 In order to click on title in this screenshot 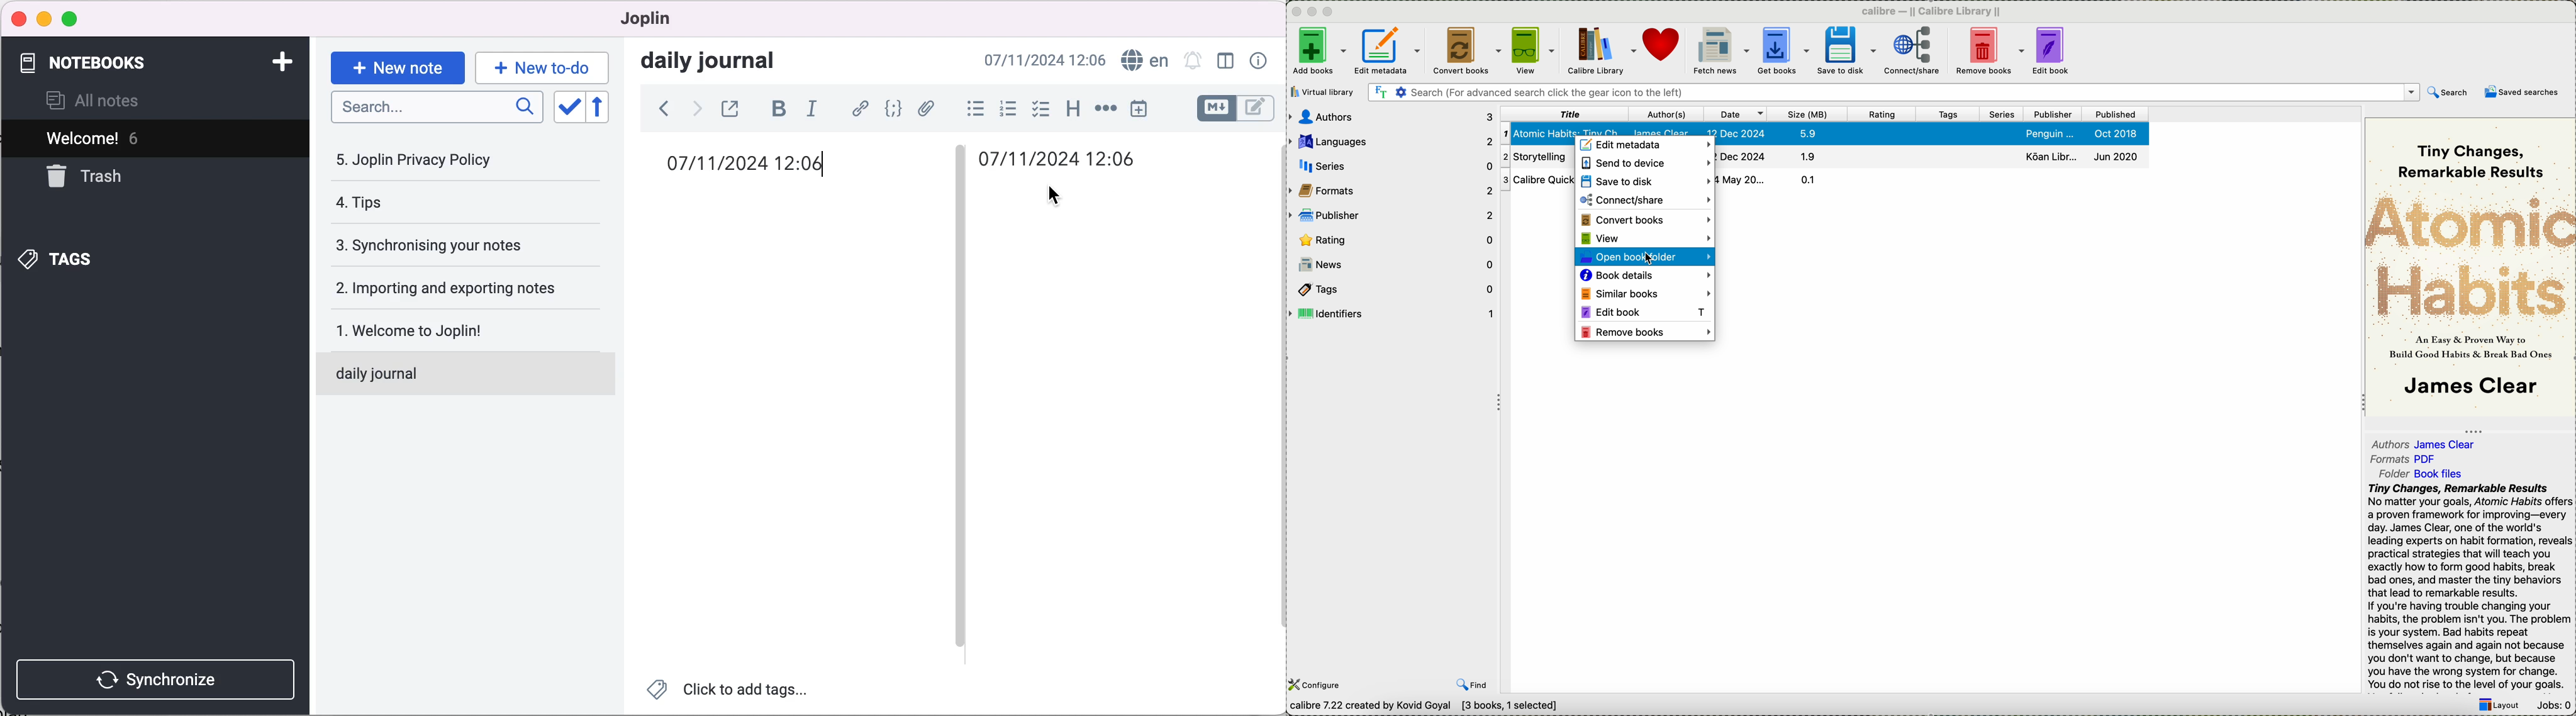, I will do `click(1564, 114)`.